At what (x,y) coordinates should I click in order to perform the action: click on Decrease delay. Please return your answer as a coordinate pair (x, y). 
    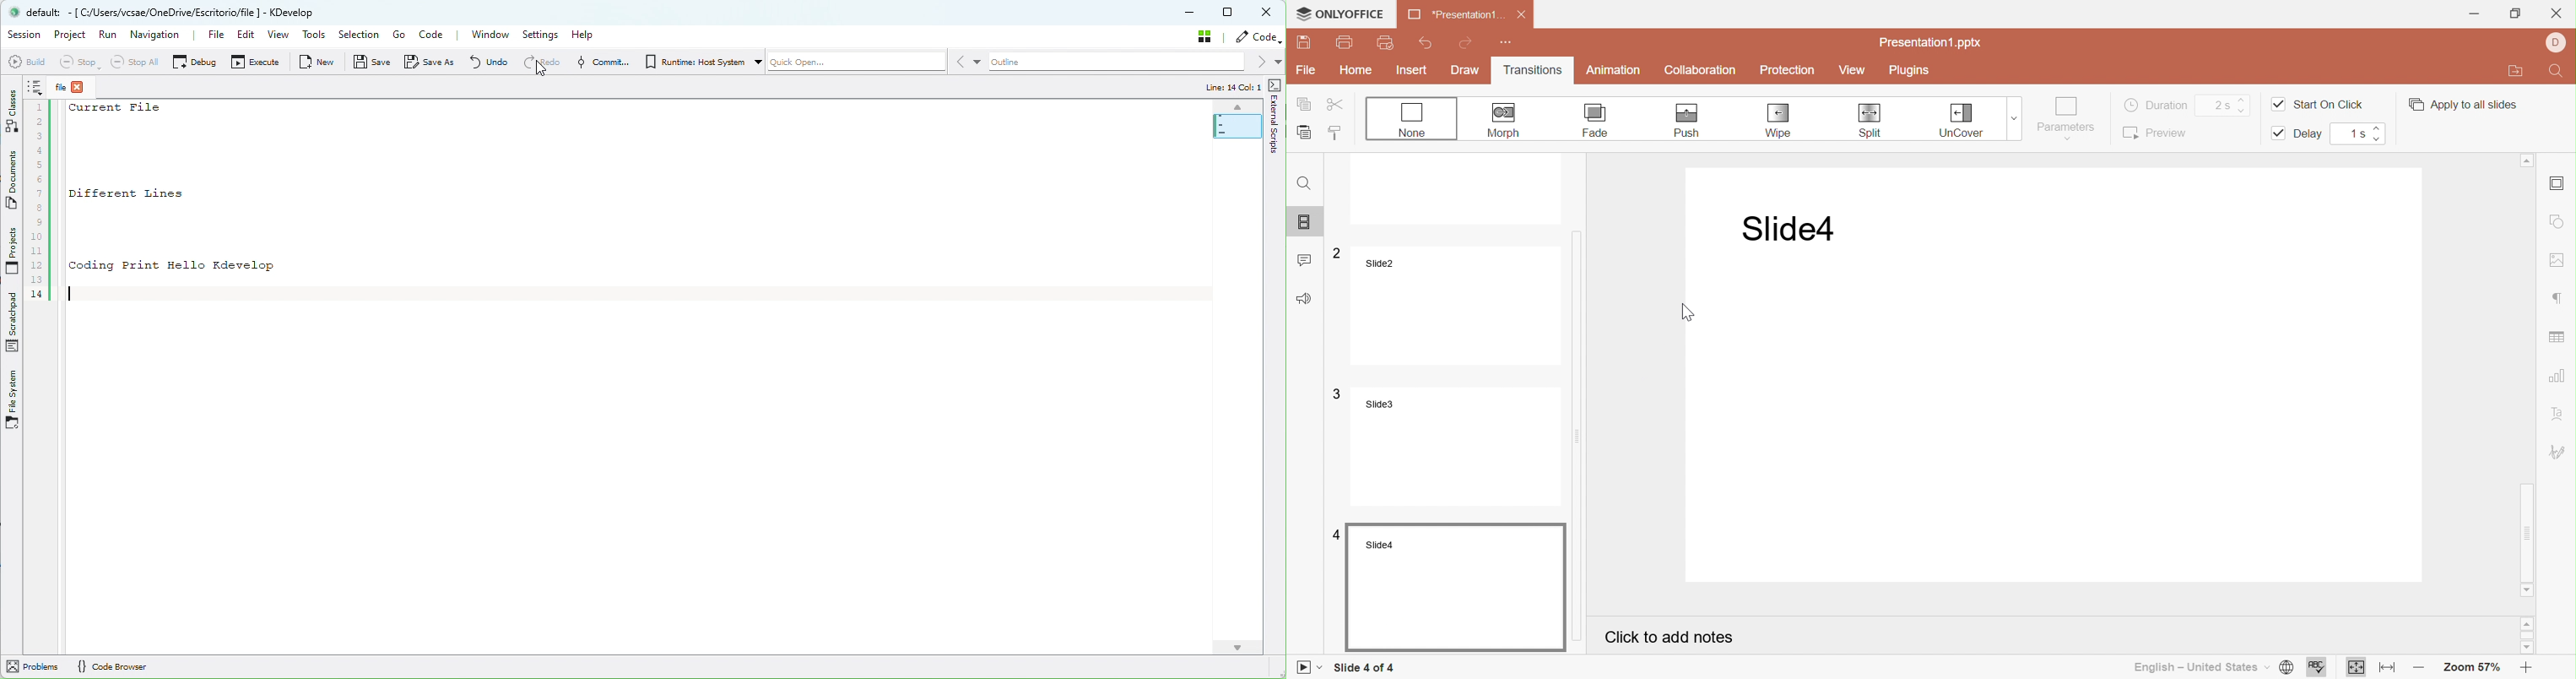
    Looking at the image, I should click on (2381, 139).